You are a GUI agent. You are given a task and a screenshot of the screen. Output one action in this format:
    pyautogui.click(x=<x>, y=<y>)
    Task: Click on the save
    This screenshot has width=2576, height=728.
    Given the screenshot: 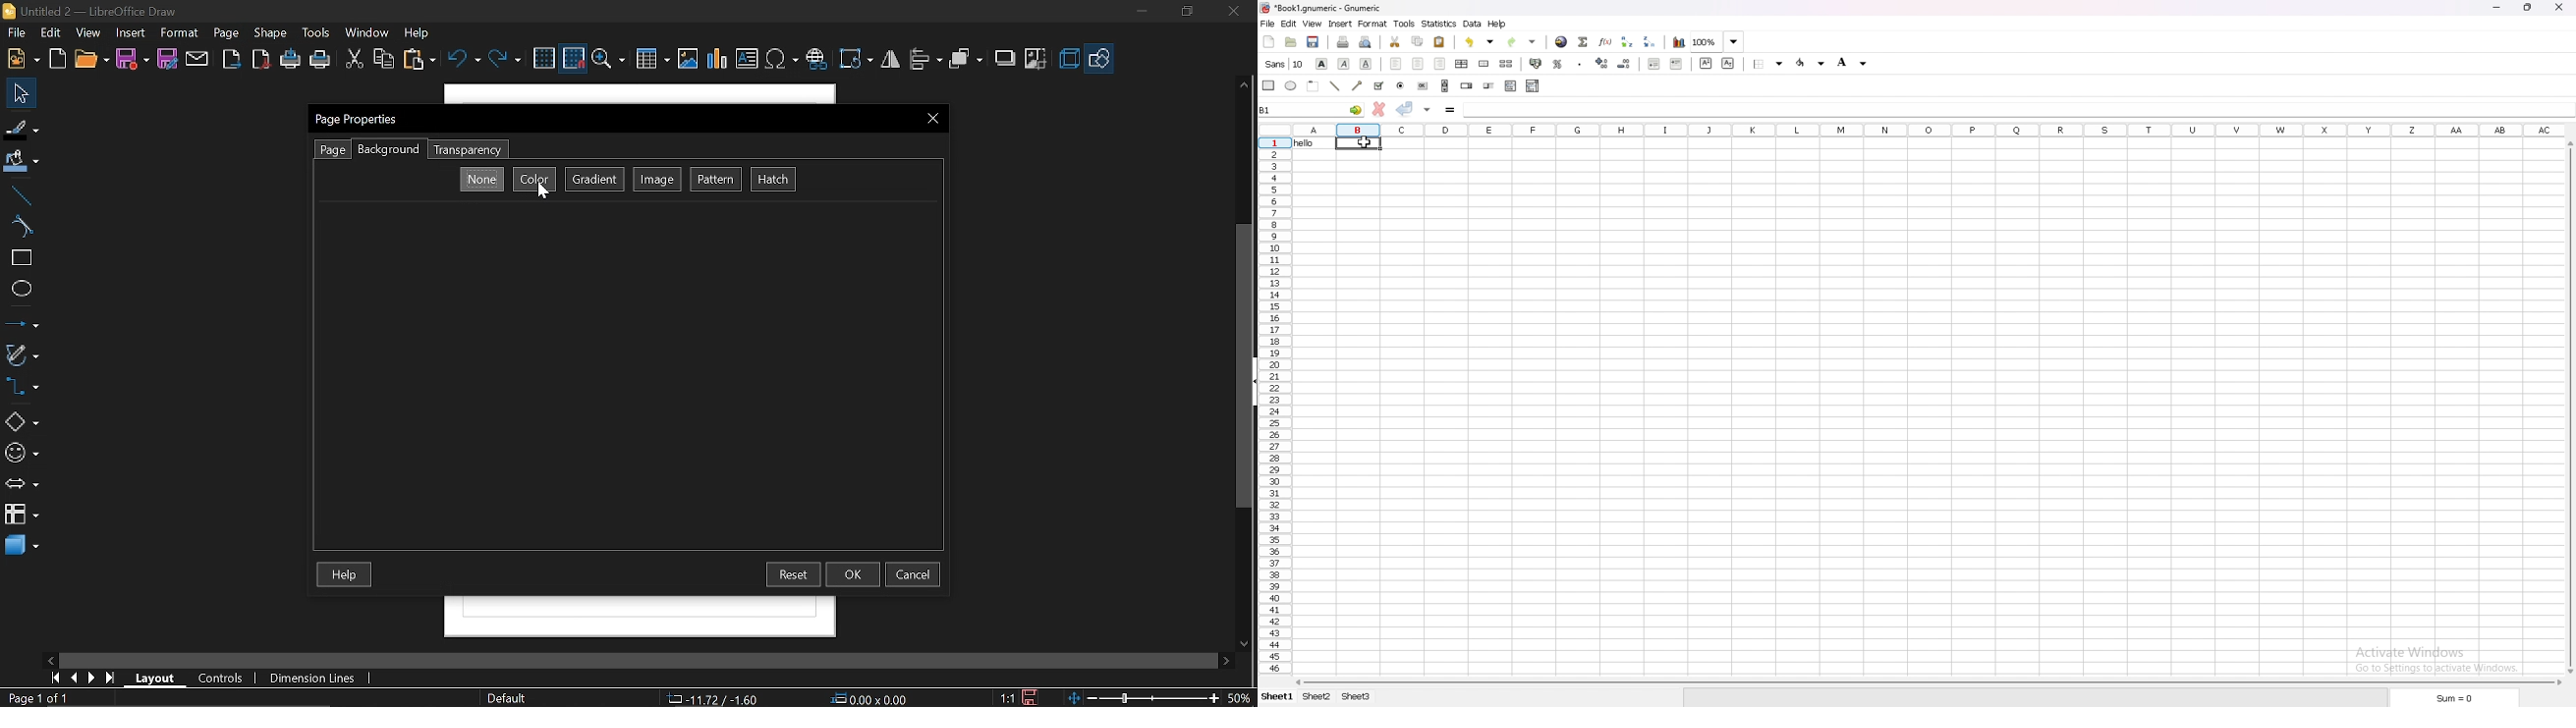 What is the action you would take?
    pyautogui.click(x=1315, y=43)
    